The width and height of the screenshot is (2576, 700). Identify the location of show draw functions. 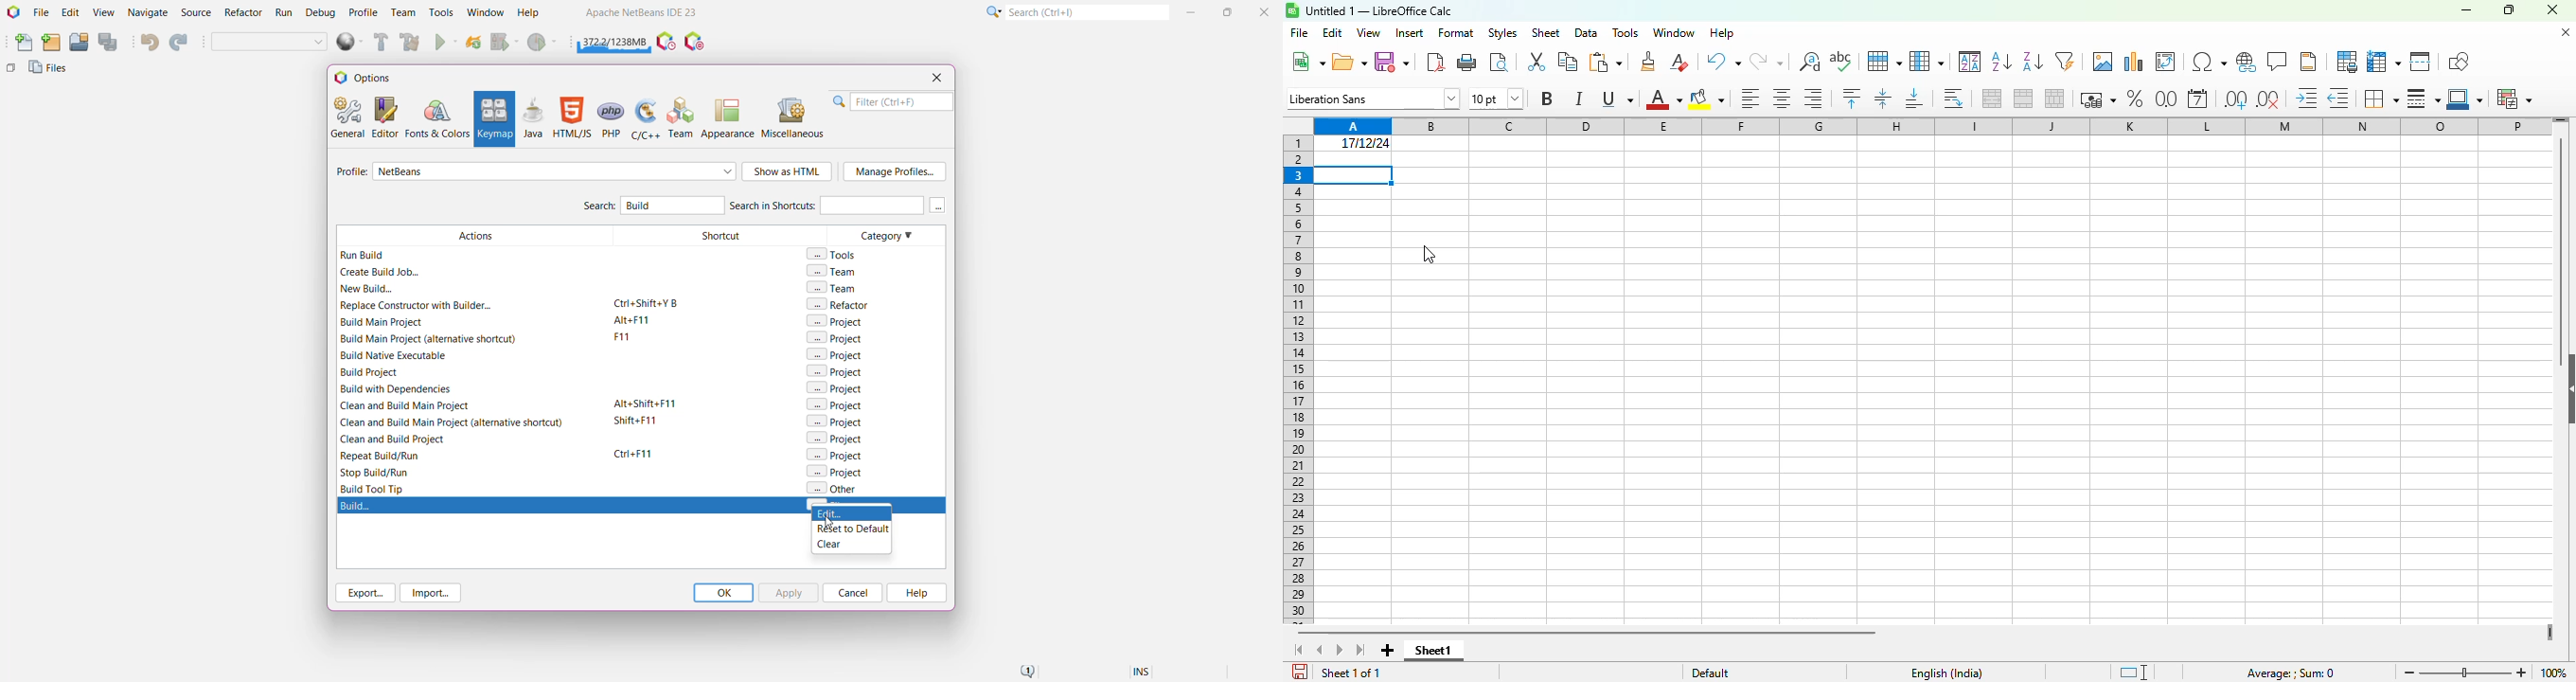
(2457, 61).